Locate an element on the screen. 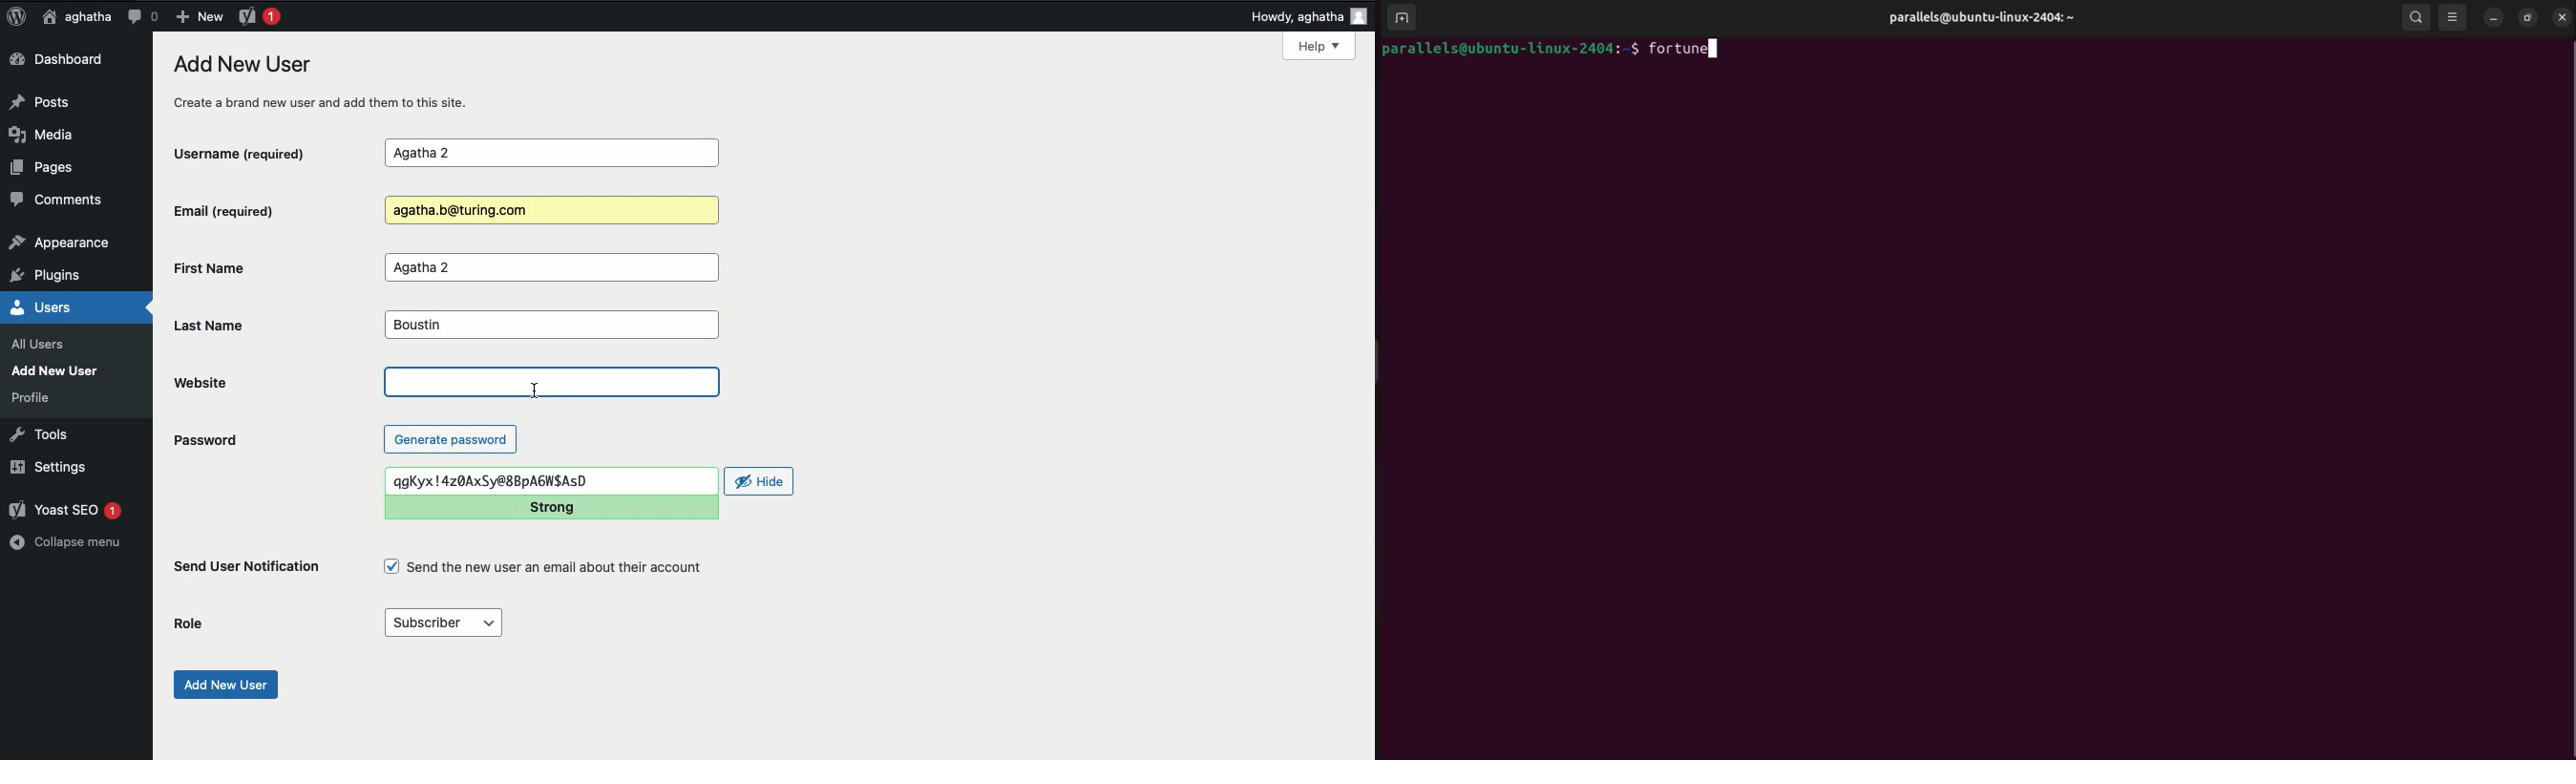 The height and width of the screenshot is (784, 2576). Role is located at coordinates (191, 622).